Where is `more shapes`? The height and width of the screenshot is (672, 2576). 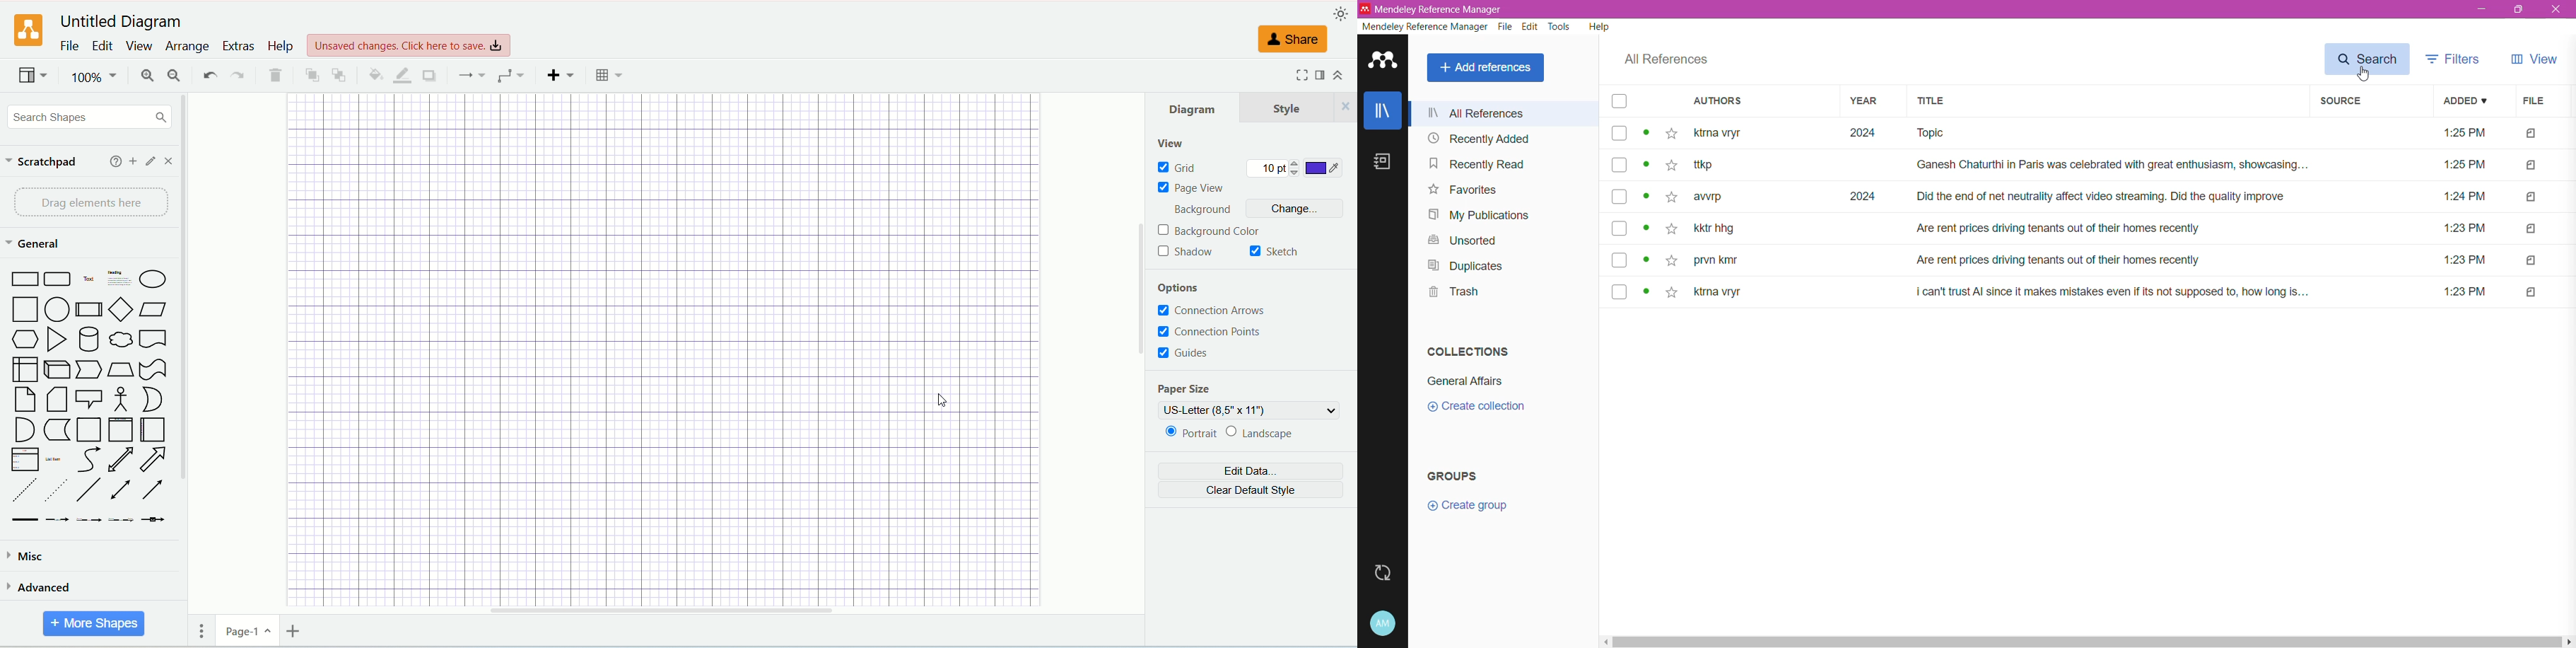 more shapes is located at coordinates (95, 624).